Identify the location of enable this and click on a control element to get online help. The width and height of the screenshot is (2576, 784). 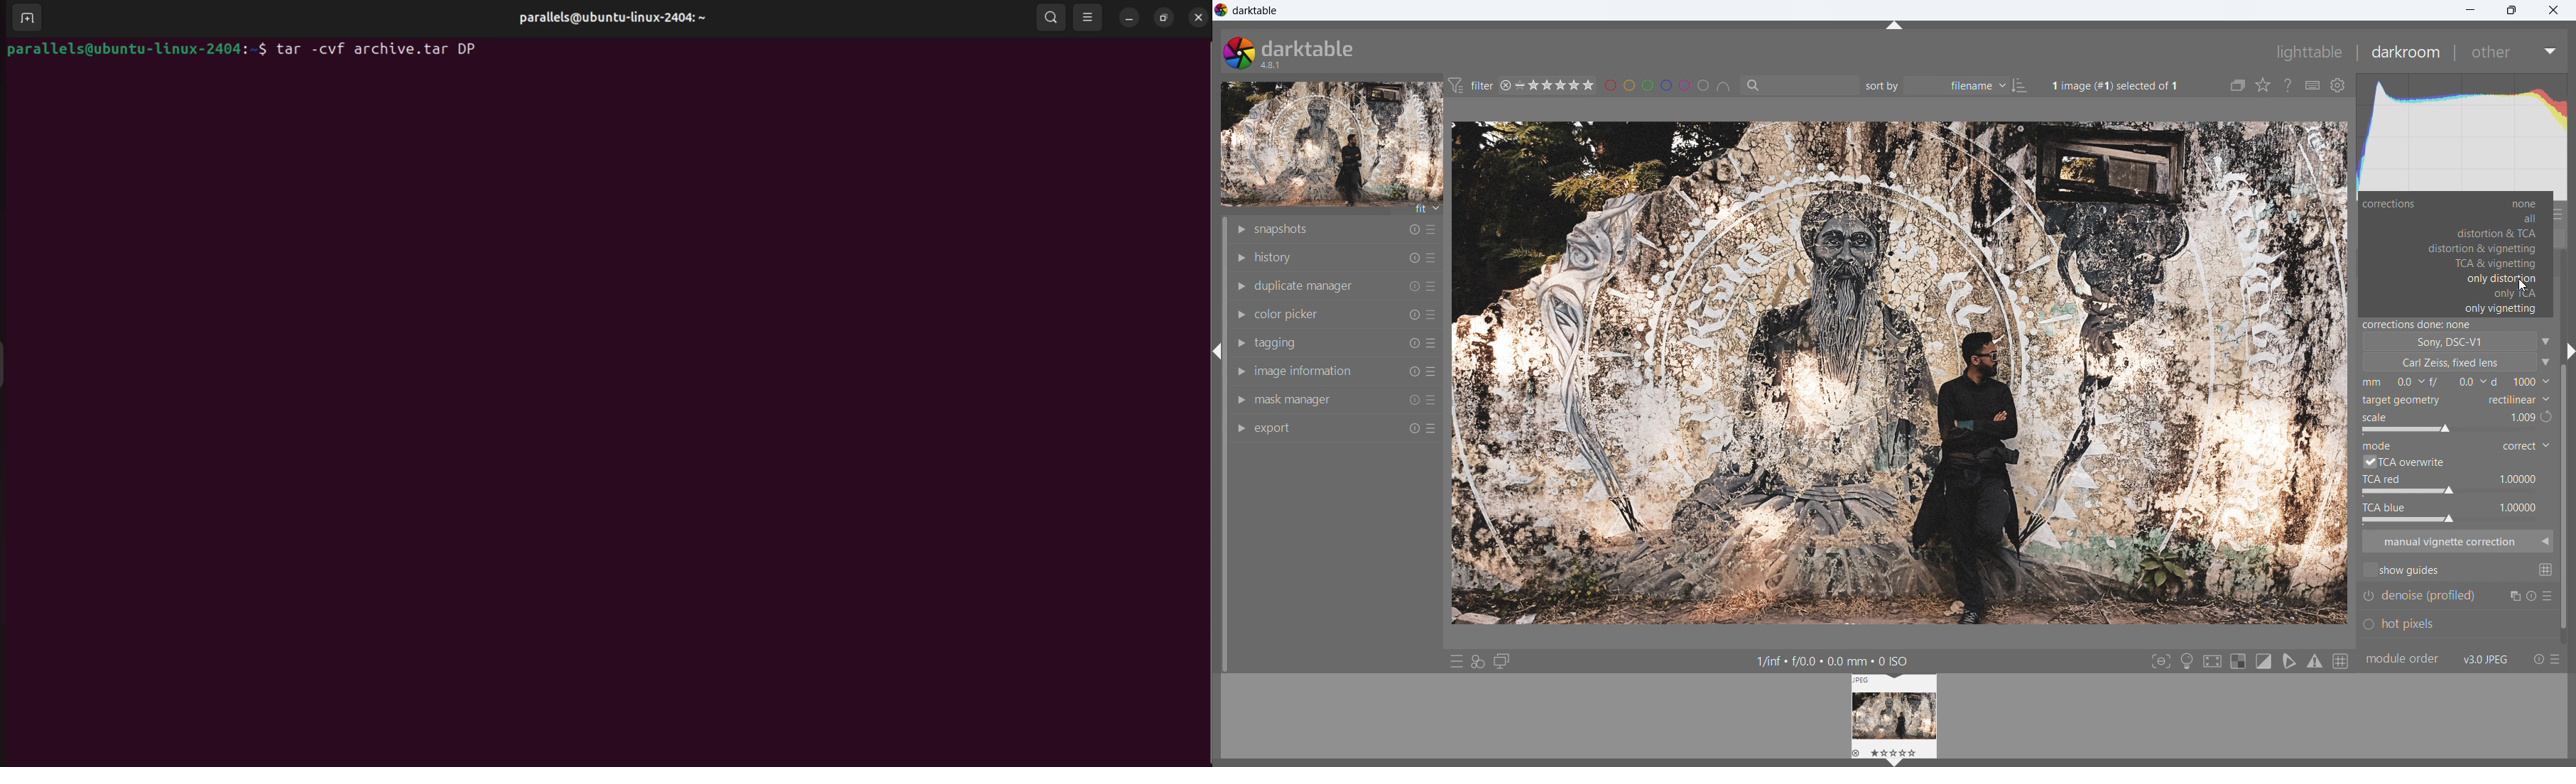
(2288, 85).